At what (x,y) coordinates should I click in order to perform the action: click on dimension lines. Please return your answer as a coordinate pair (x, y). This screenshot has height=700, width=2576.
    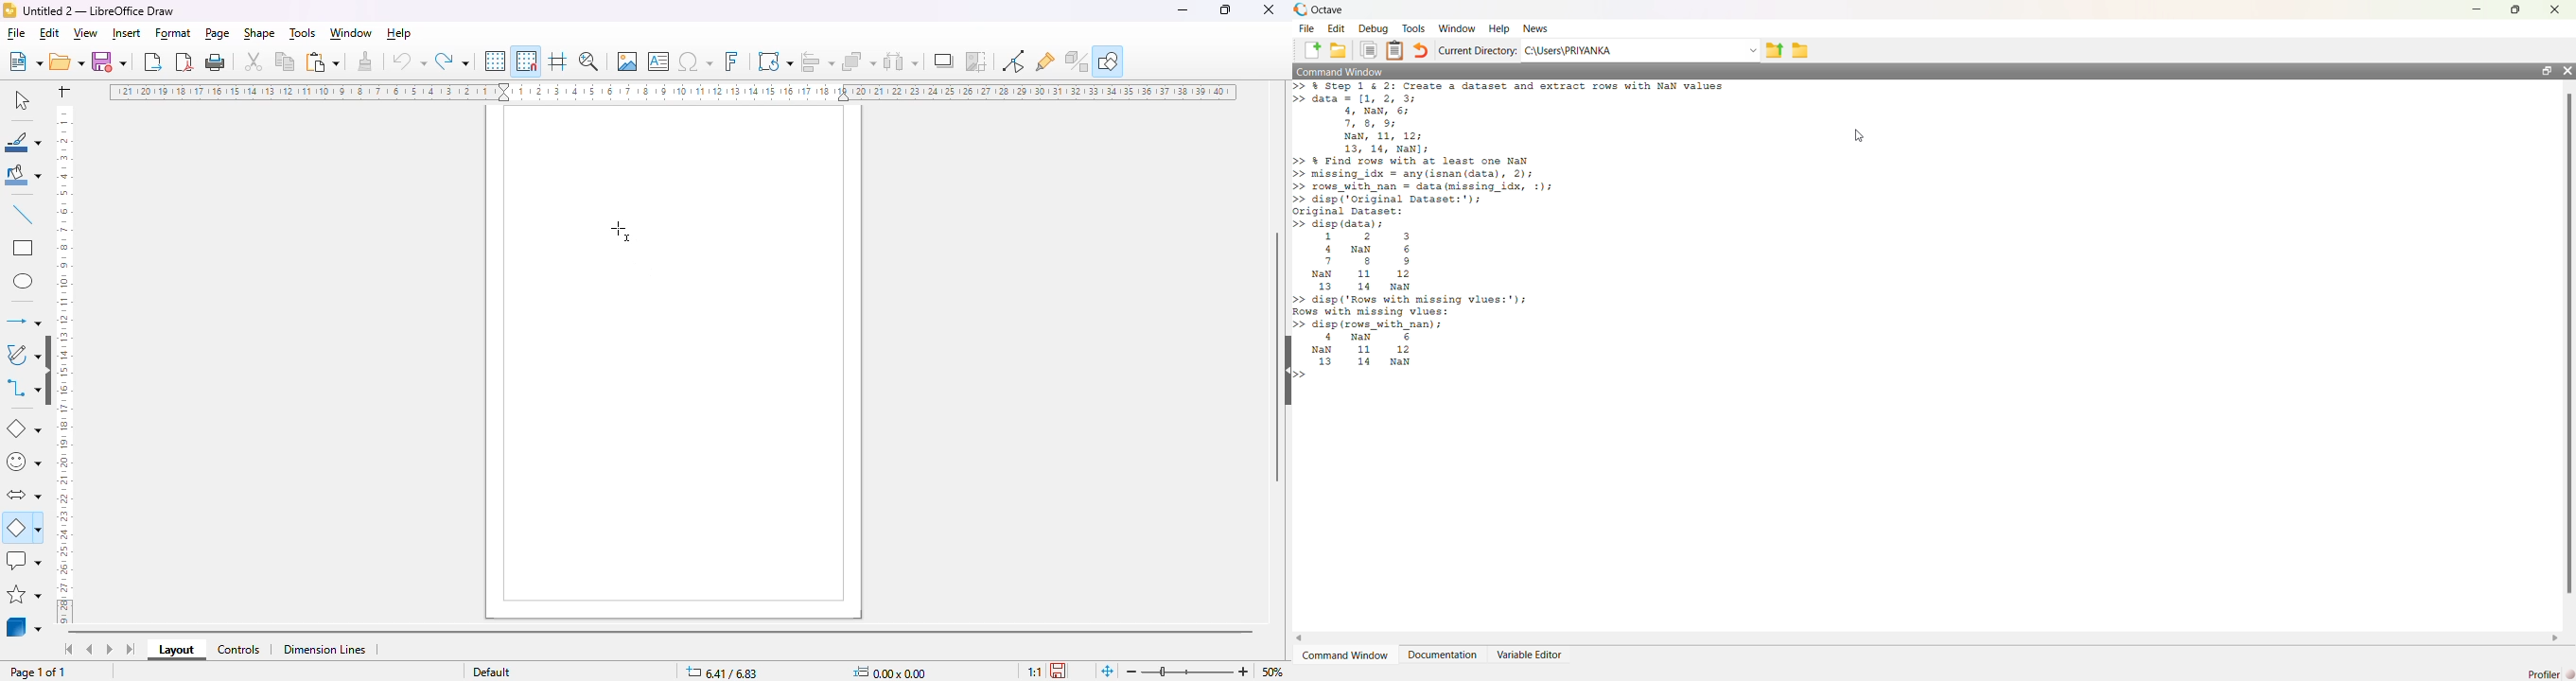
    Looking at the image, I should click on (324, 650).